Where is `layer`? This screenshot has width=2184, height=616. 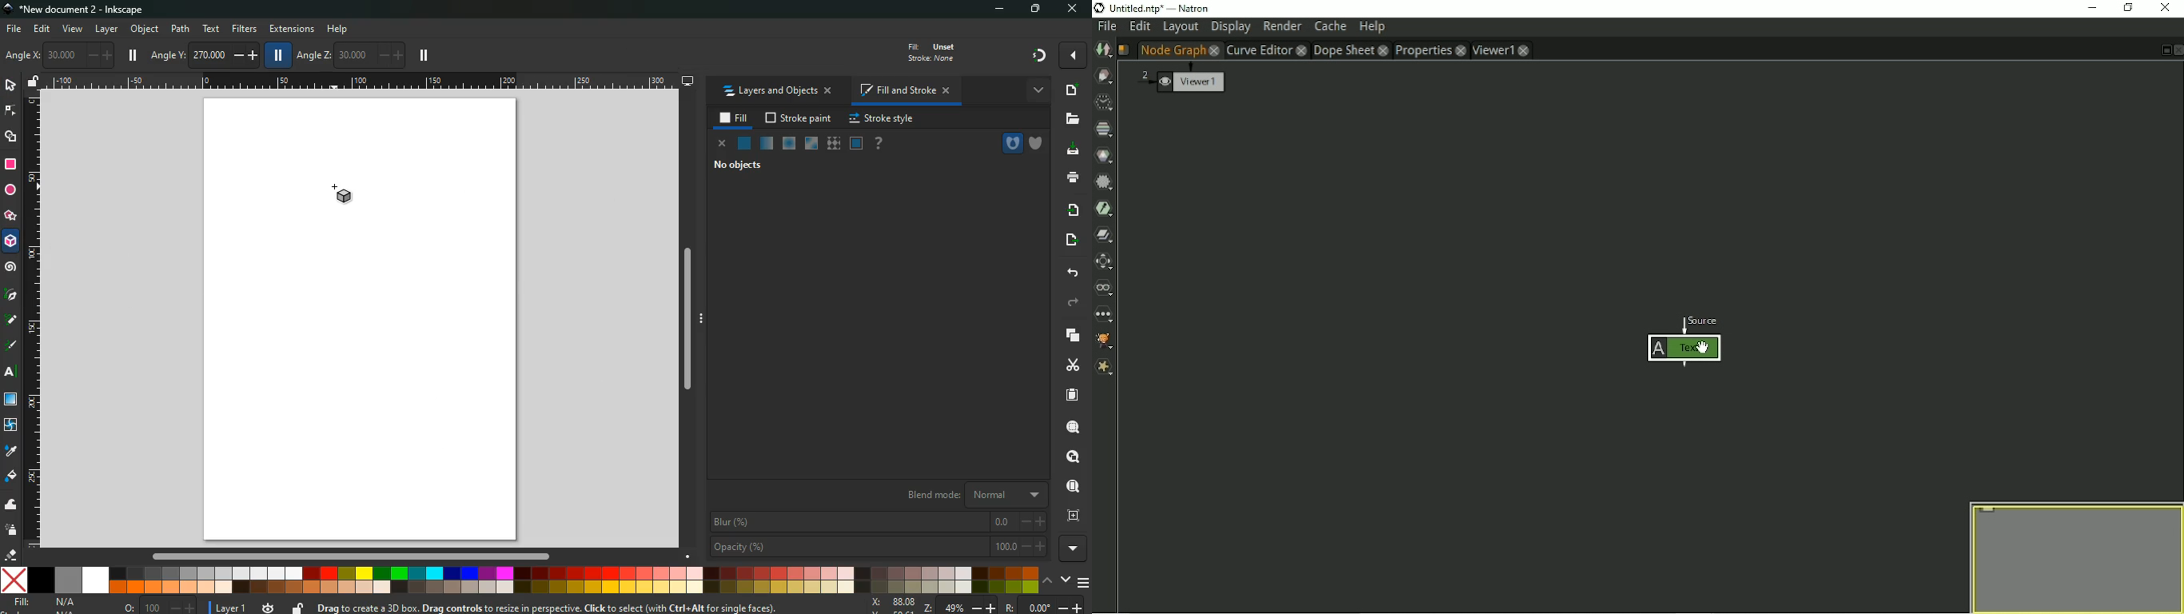 layer is located at coordinates (107, 30).